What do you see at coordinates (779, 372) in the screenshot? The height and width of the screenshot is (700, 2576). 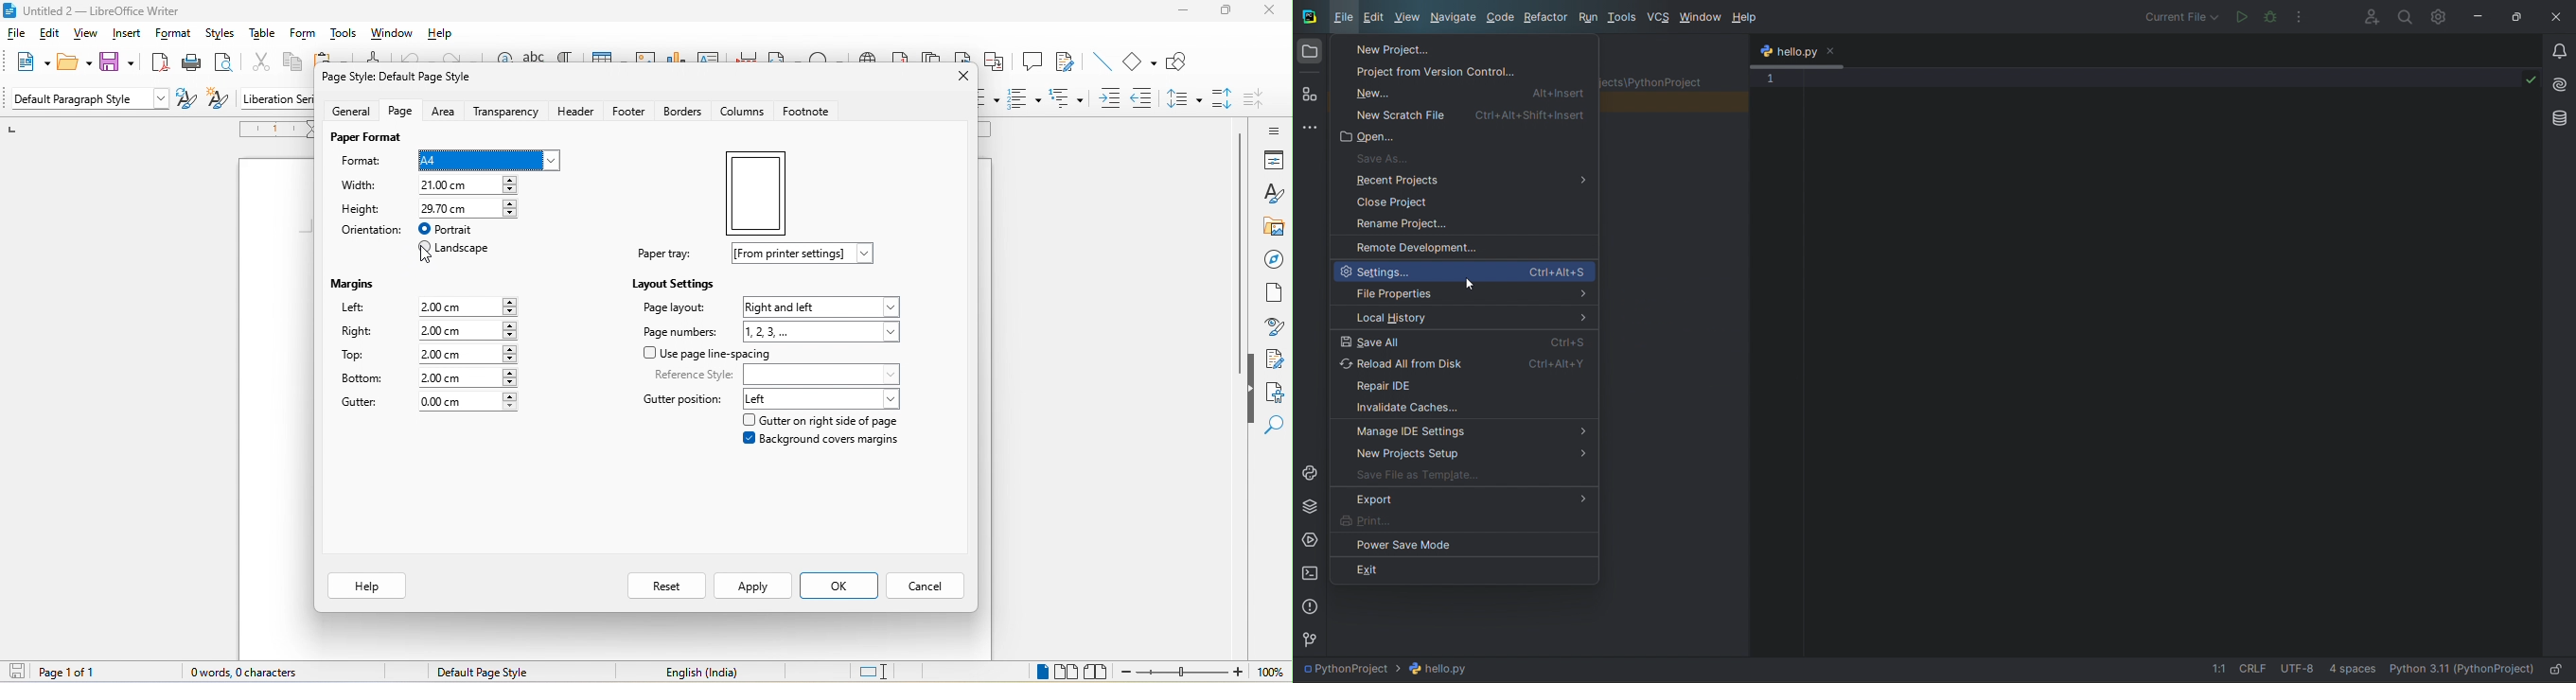 I see `reference style` at bounding box center [779, 372].